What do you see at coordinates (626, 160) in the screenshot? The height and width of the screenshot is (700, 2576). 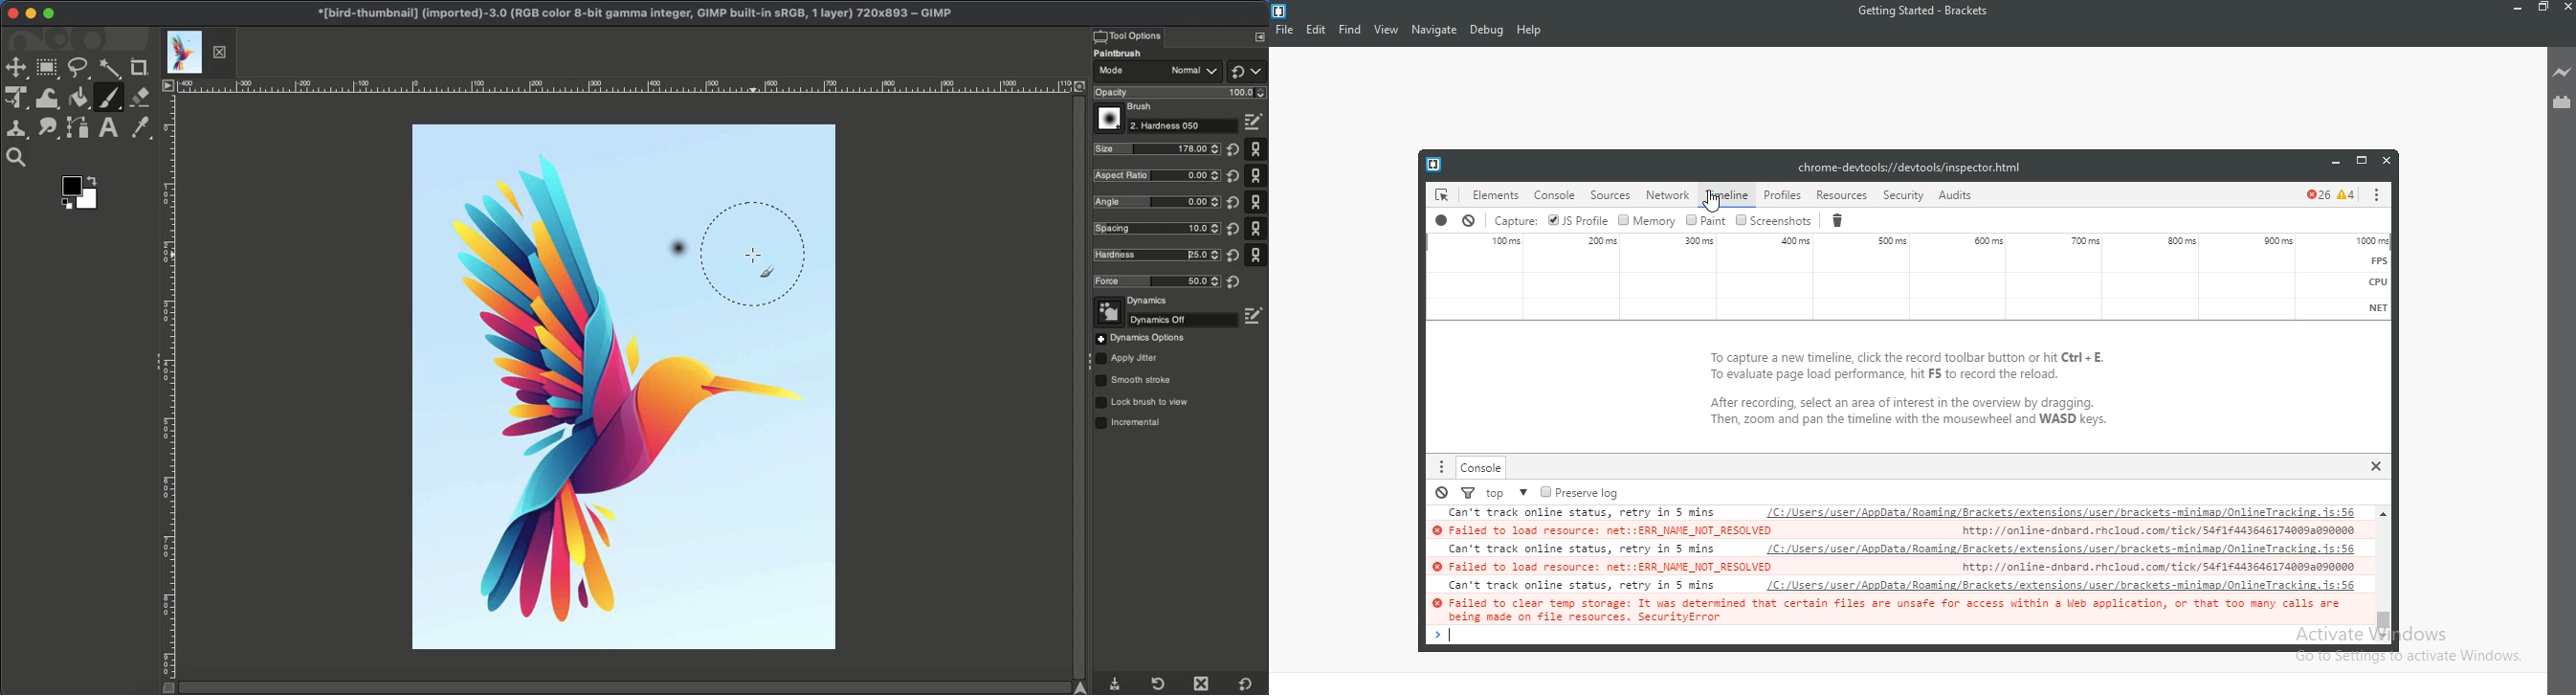 I see `image` at bounding box center [626, 160].